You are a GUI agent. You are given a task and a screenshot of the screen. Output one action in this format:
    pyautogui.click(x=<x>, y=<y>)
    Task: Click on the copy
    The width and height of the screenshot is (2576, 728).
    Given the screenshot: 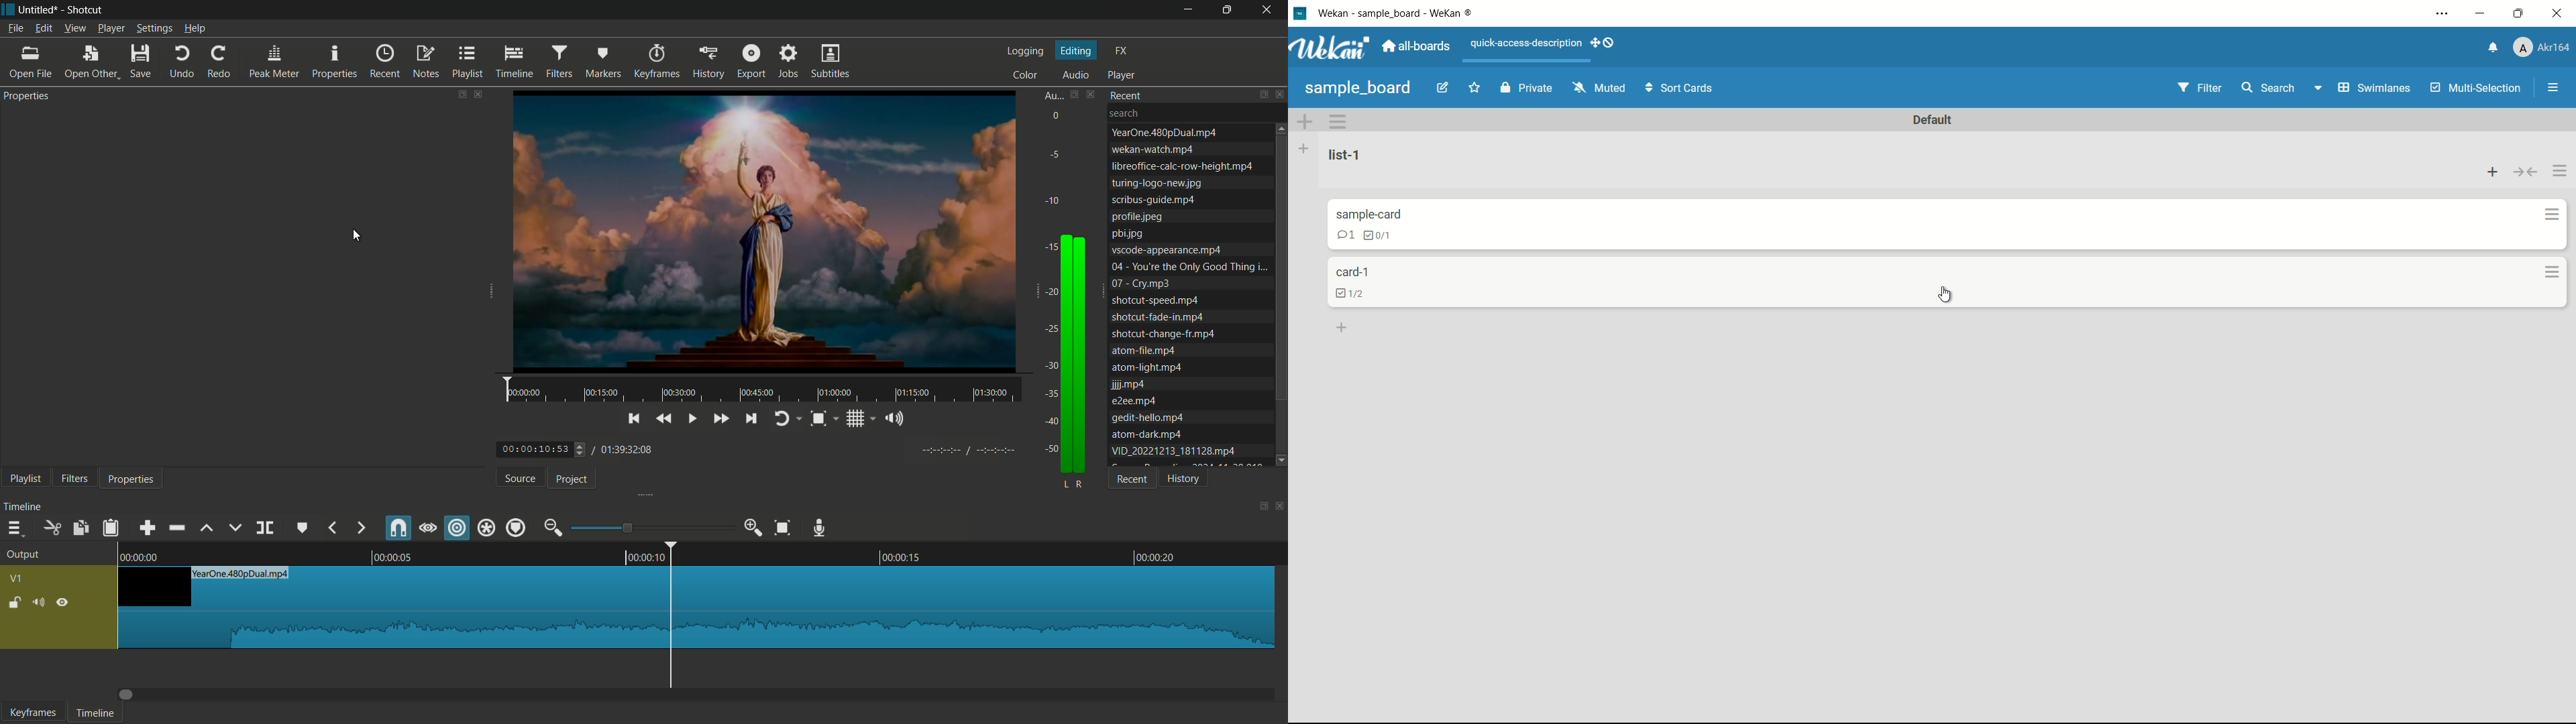 What is the action you would take?
    pyautogui.click(x=80, y=529)
    